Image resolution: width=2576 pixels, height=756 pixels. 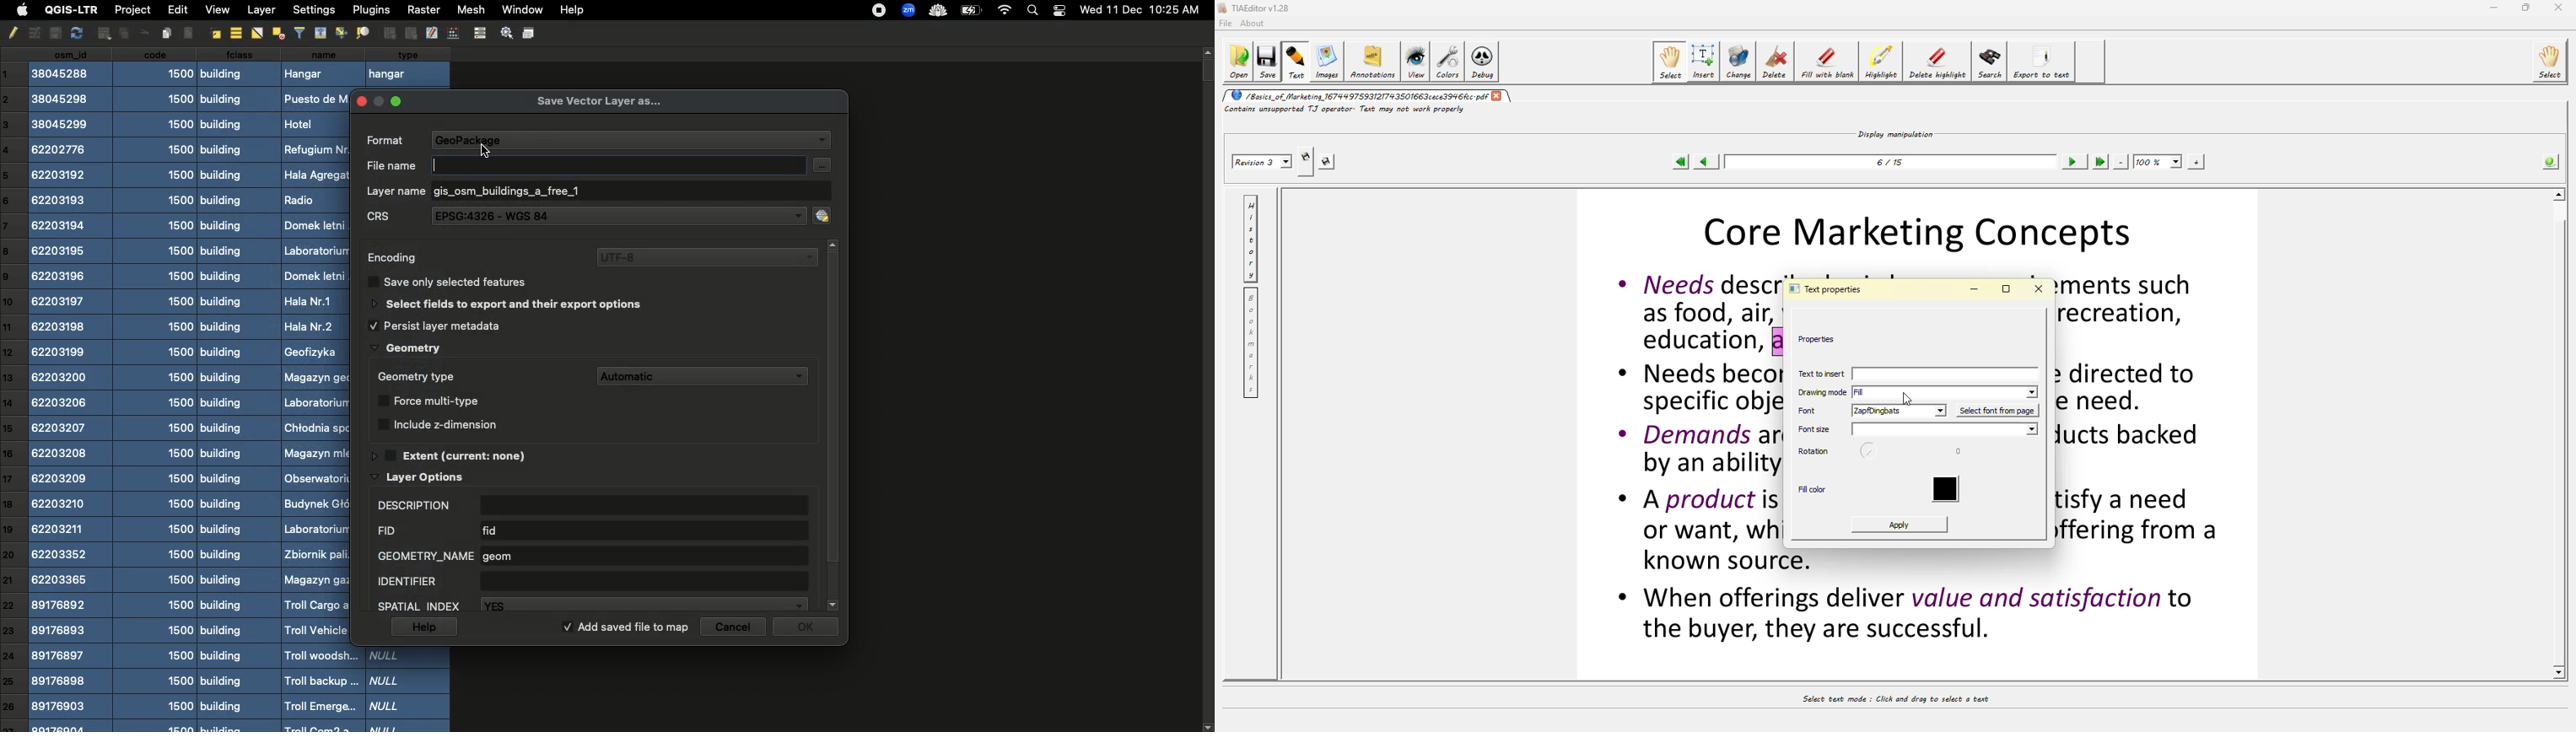 What do you see at coordinates (1990, 62) in the screenshot?
I see `search` at bounding box center [1990, 62].